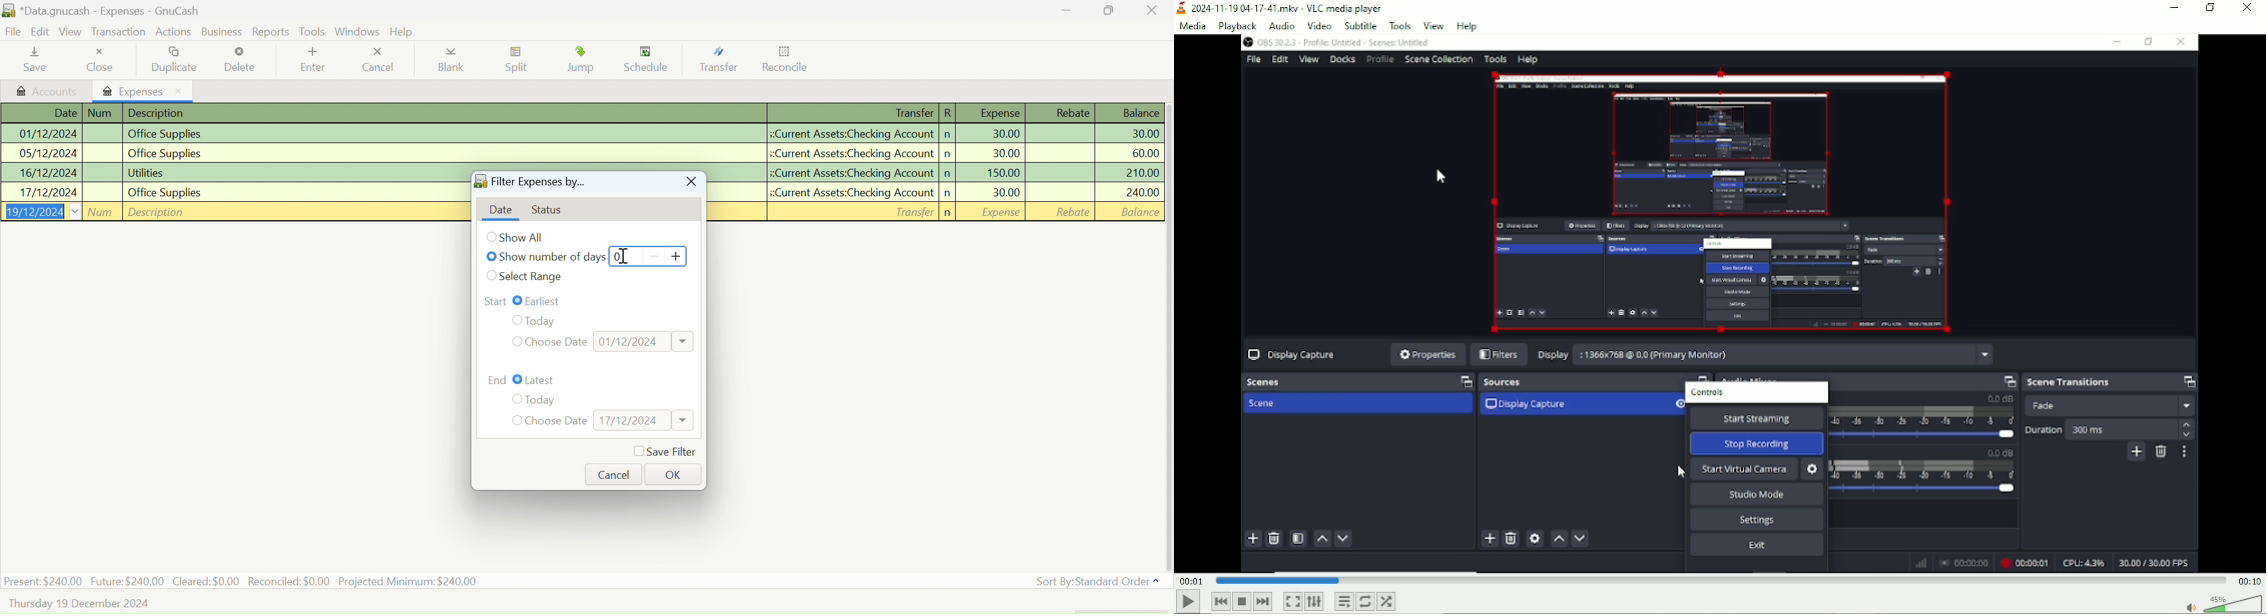 This screenshot has width=2268, height=616. I want to click on Duplicate, so click(177, 59).